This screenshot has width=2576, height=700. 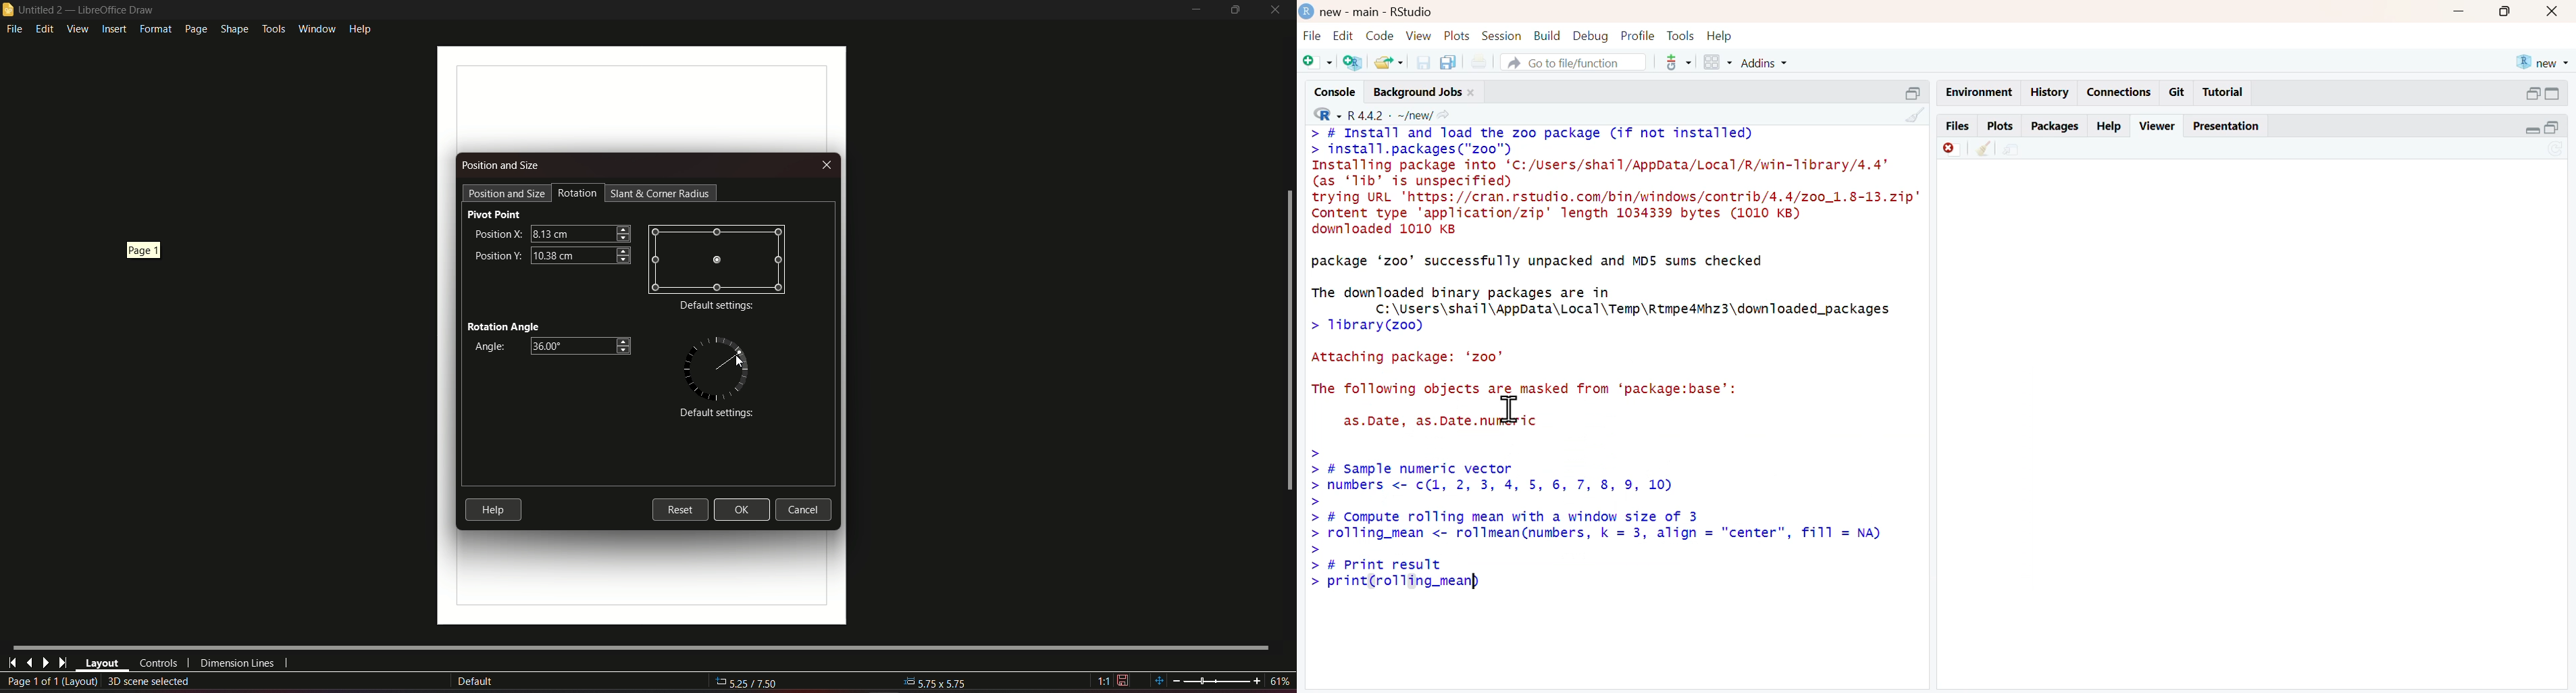 I want to click on 1:1, so click(x=1113, y=681).